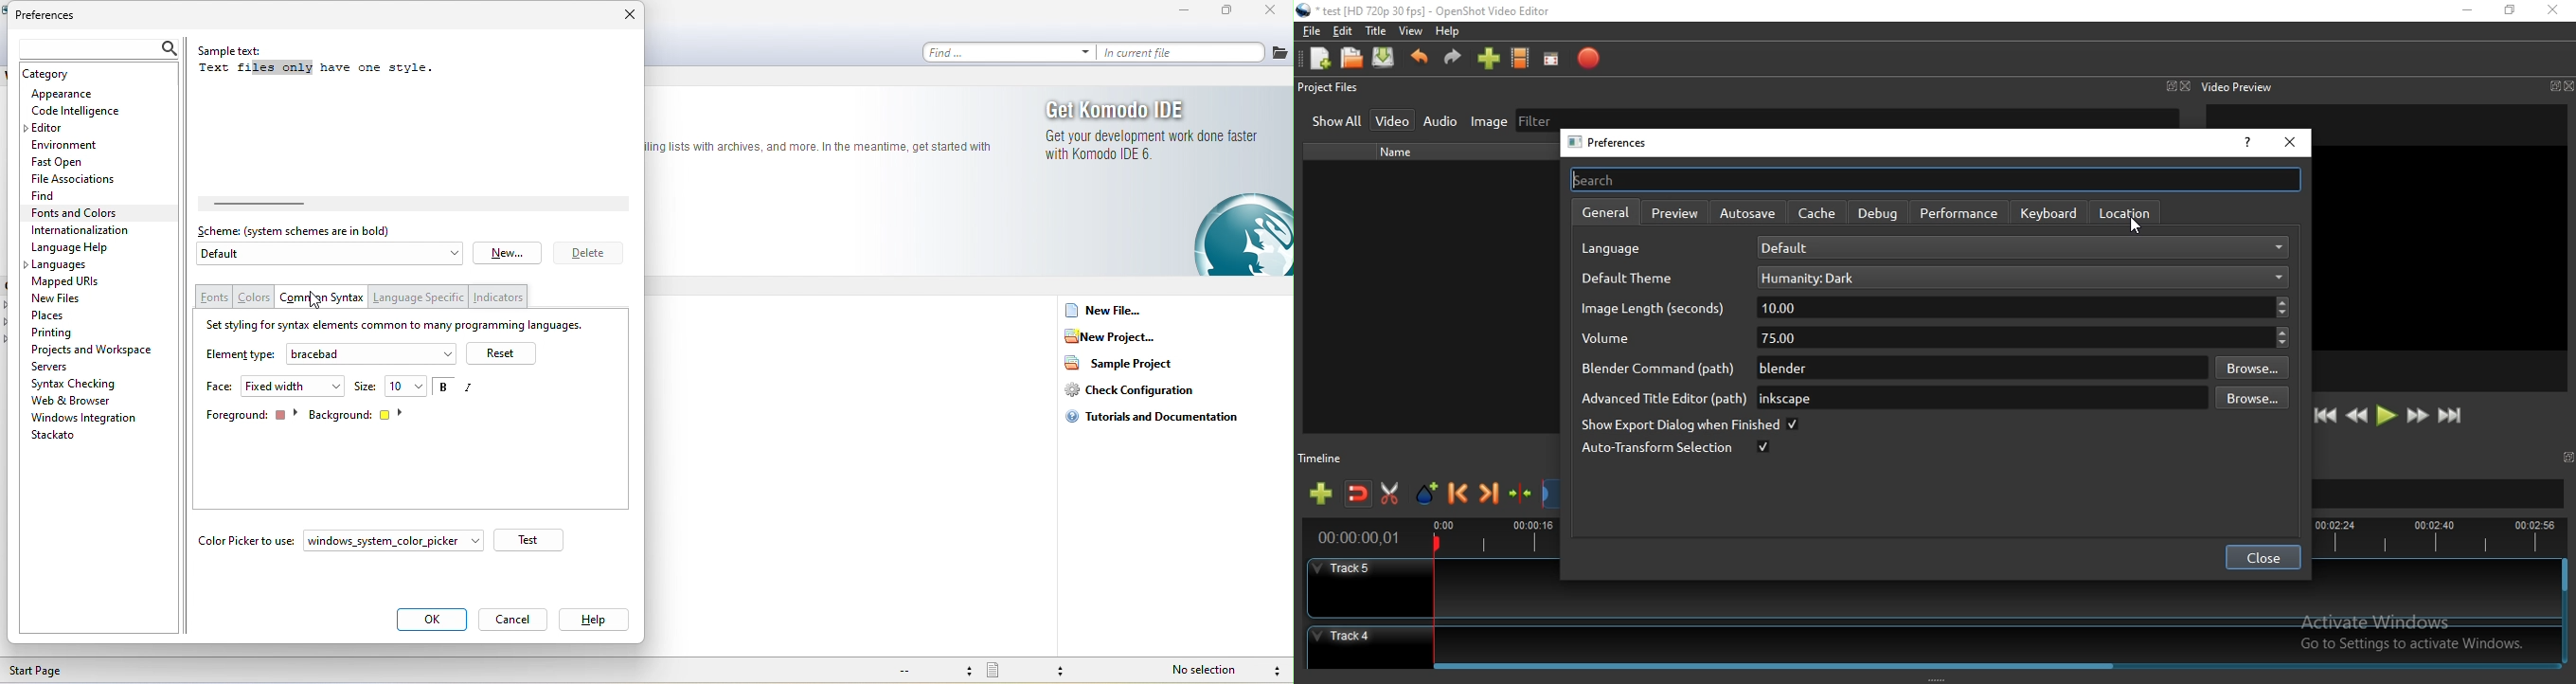  What do you see at coordinates (2186, 86) in the screenshot?
I see `Close` at bounding box center [2186, 86].